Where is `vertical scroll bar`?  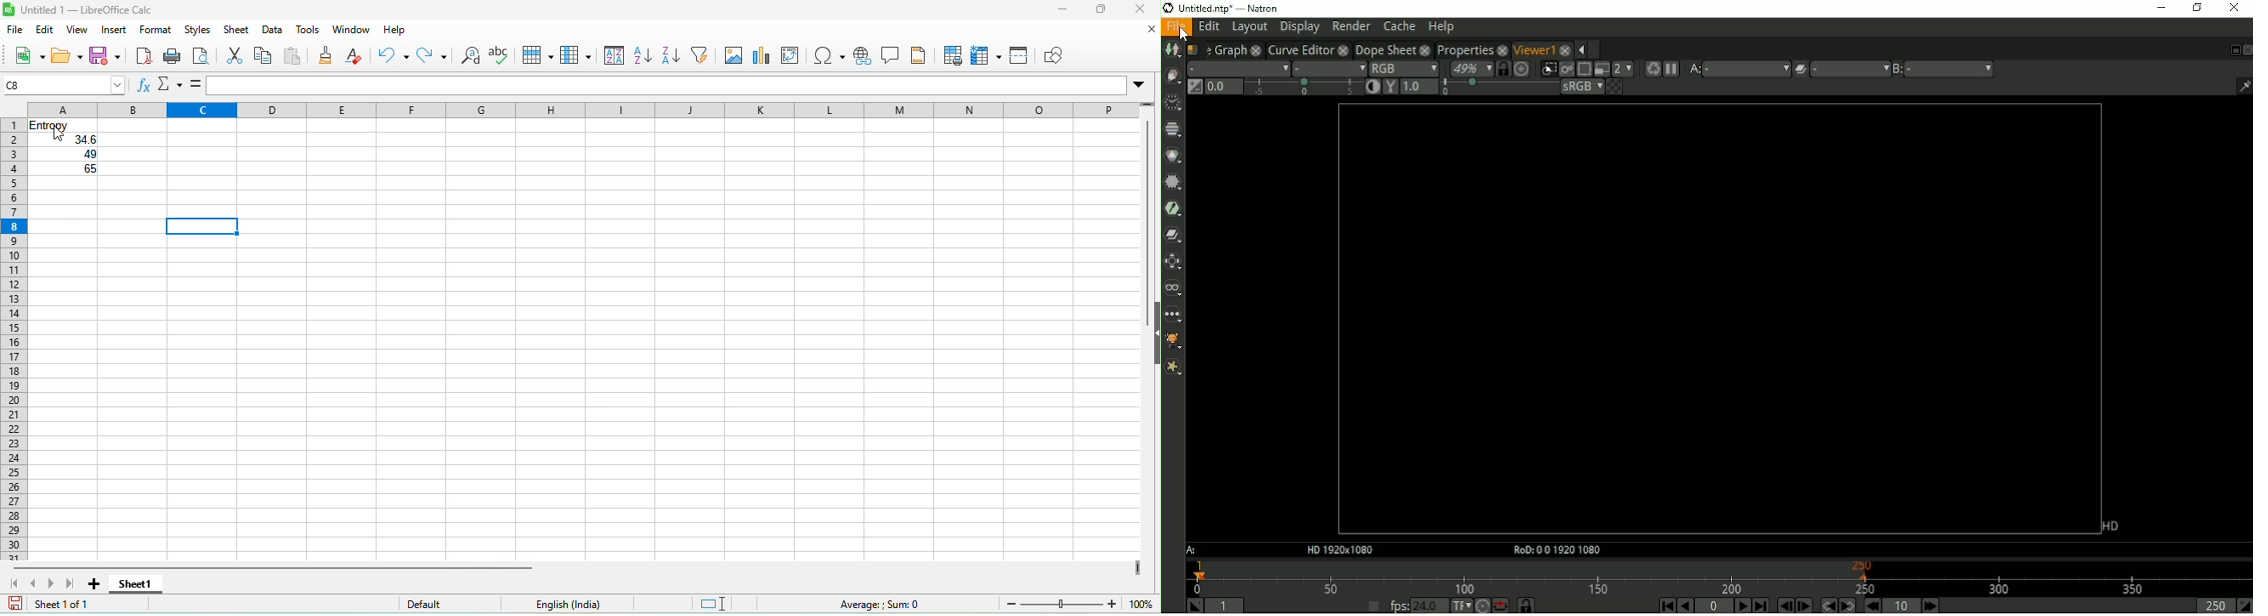
vertical scroll bar is located at coordinates (1151, 202).